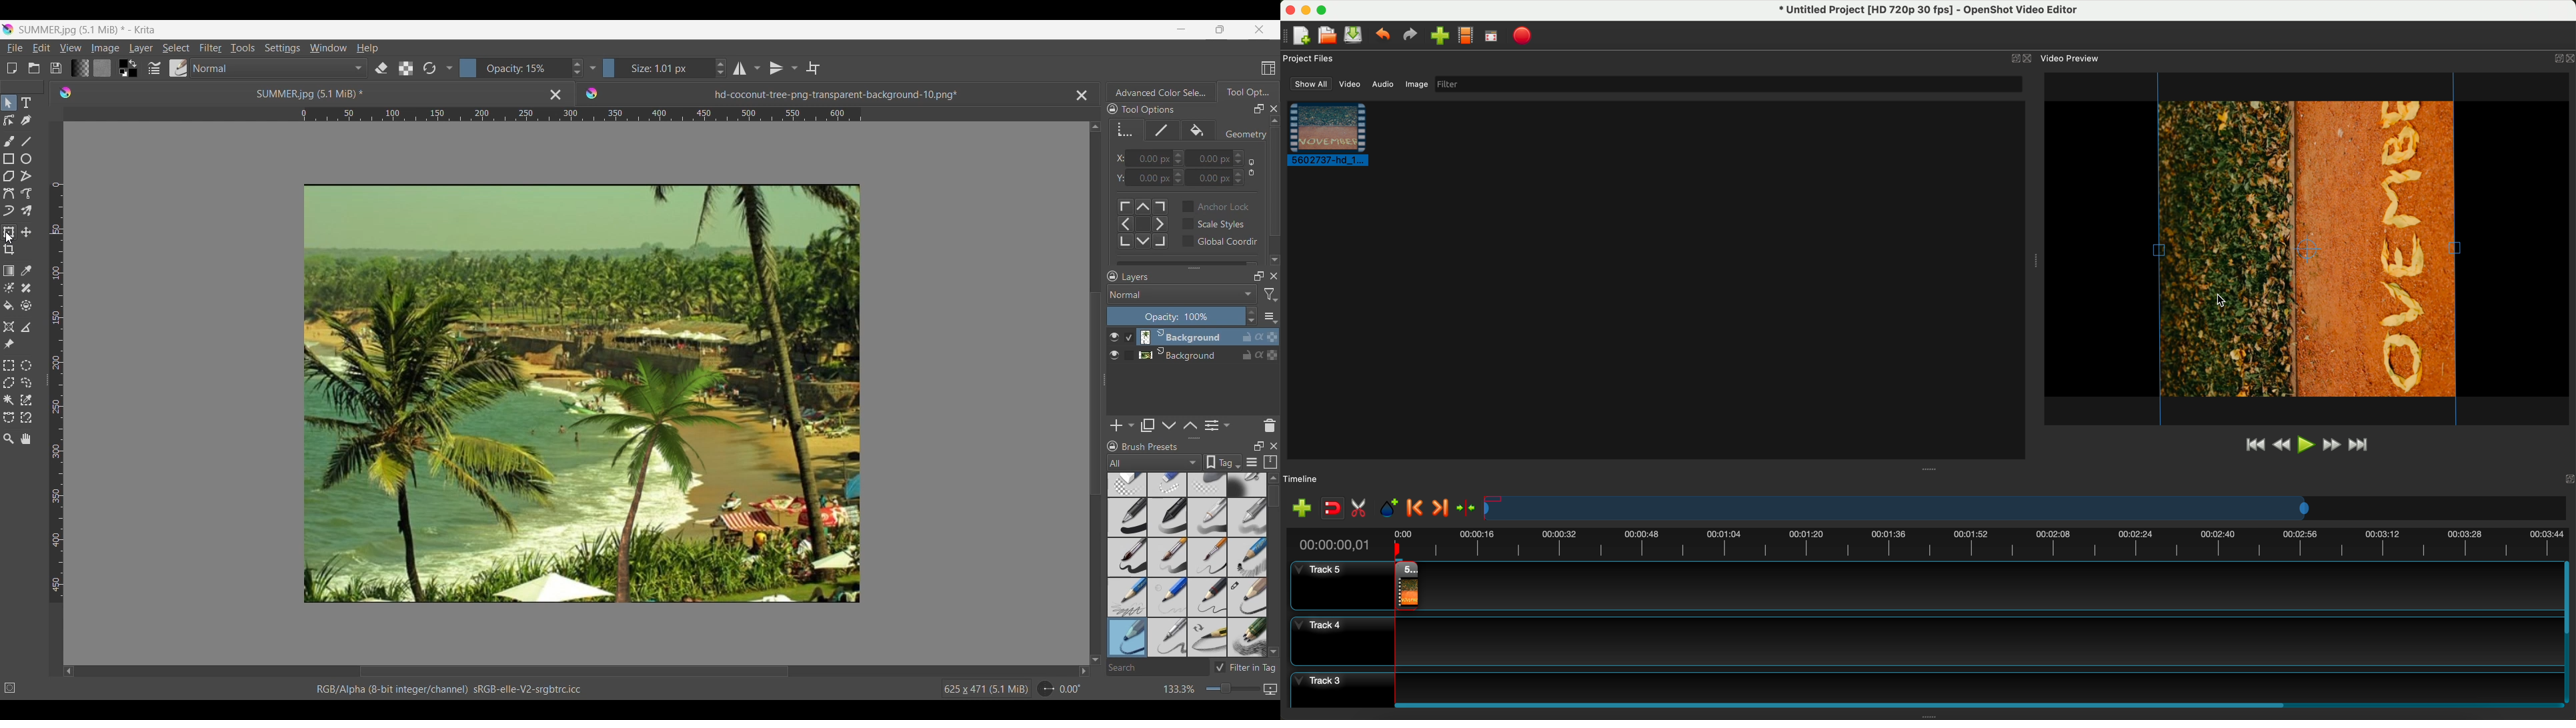 This screenshot has width=2576, height=728. What do you see at coordinates (1247, 337) in the screenshot?
I see `Lock layer` at bounding box center [1247, 337].